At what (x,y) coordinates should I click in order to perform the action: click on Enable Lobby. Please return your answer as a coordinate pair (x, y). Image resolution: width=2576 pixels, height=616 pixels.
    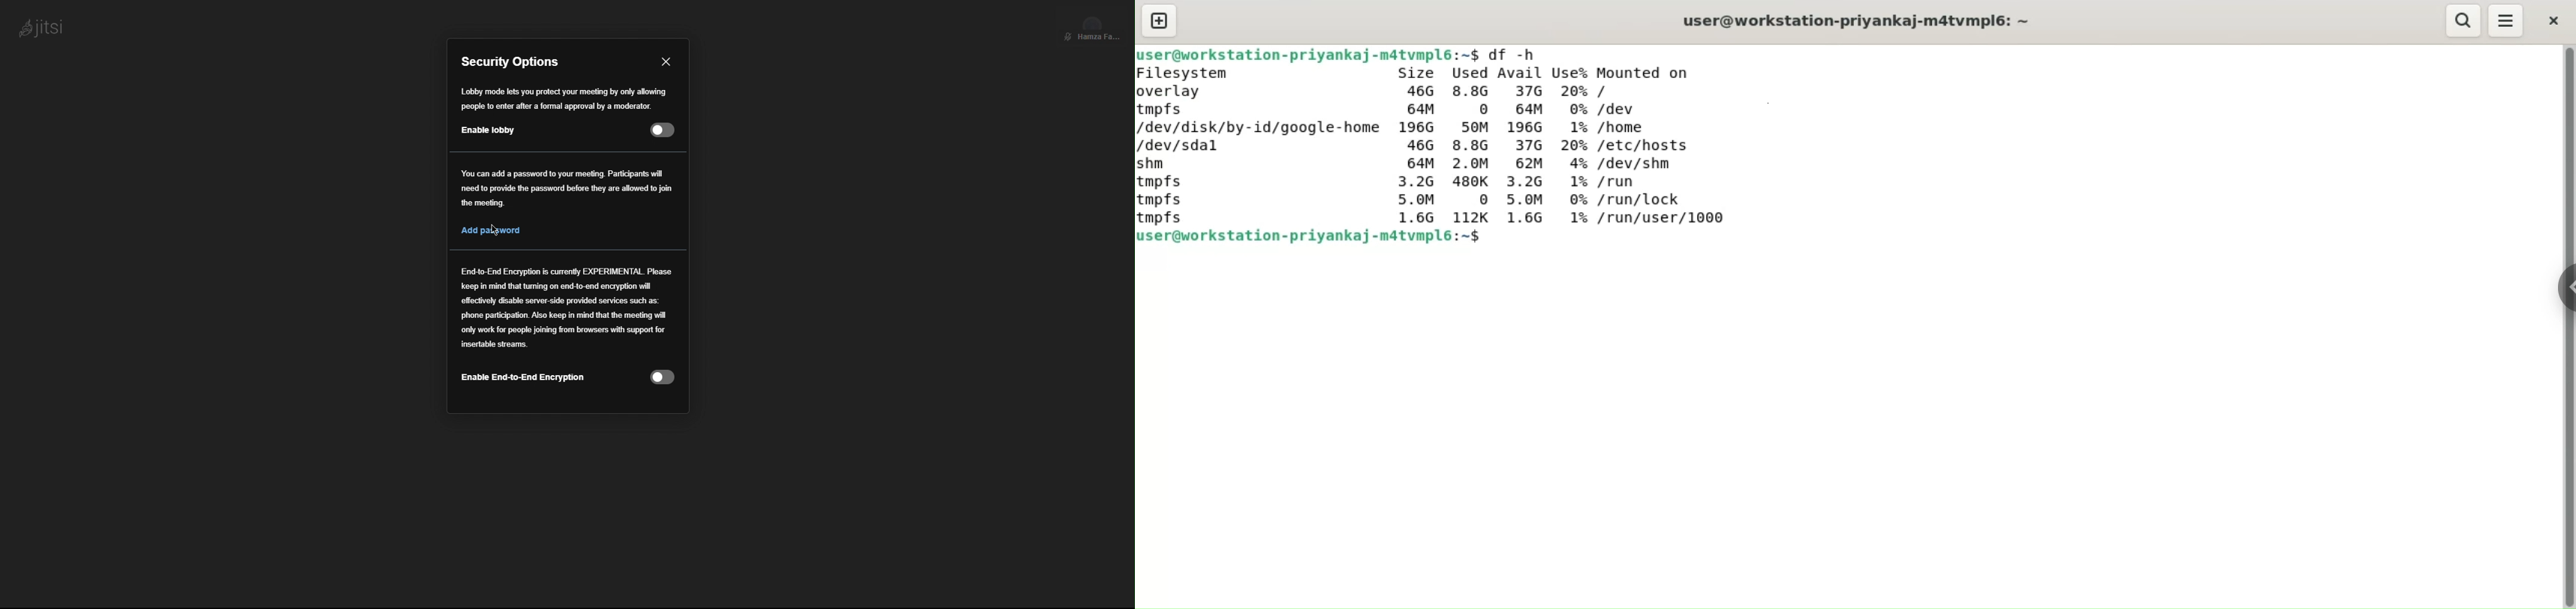
    Looking at the image, I should click on (564, 130).